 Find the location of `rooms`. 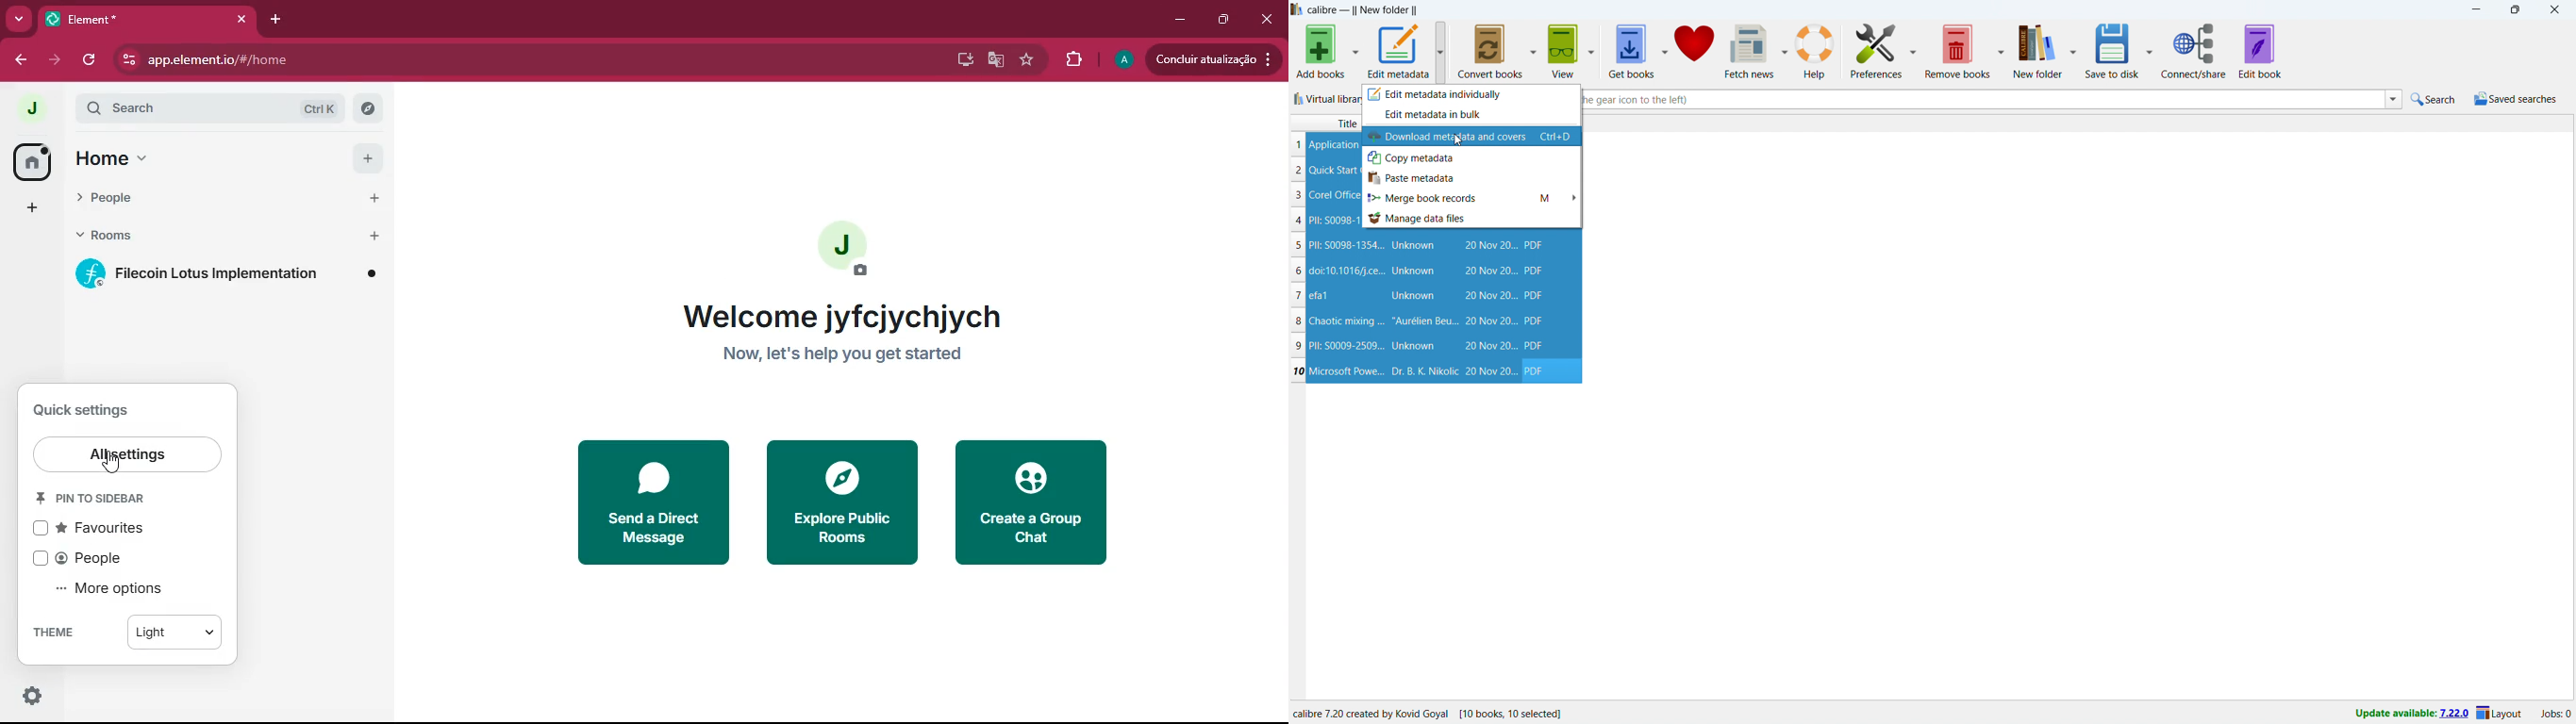

rooms is located at coordinates (117, 236).